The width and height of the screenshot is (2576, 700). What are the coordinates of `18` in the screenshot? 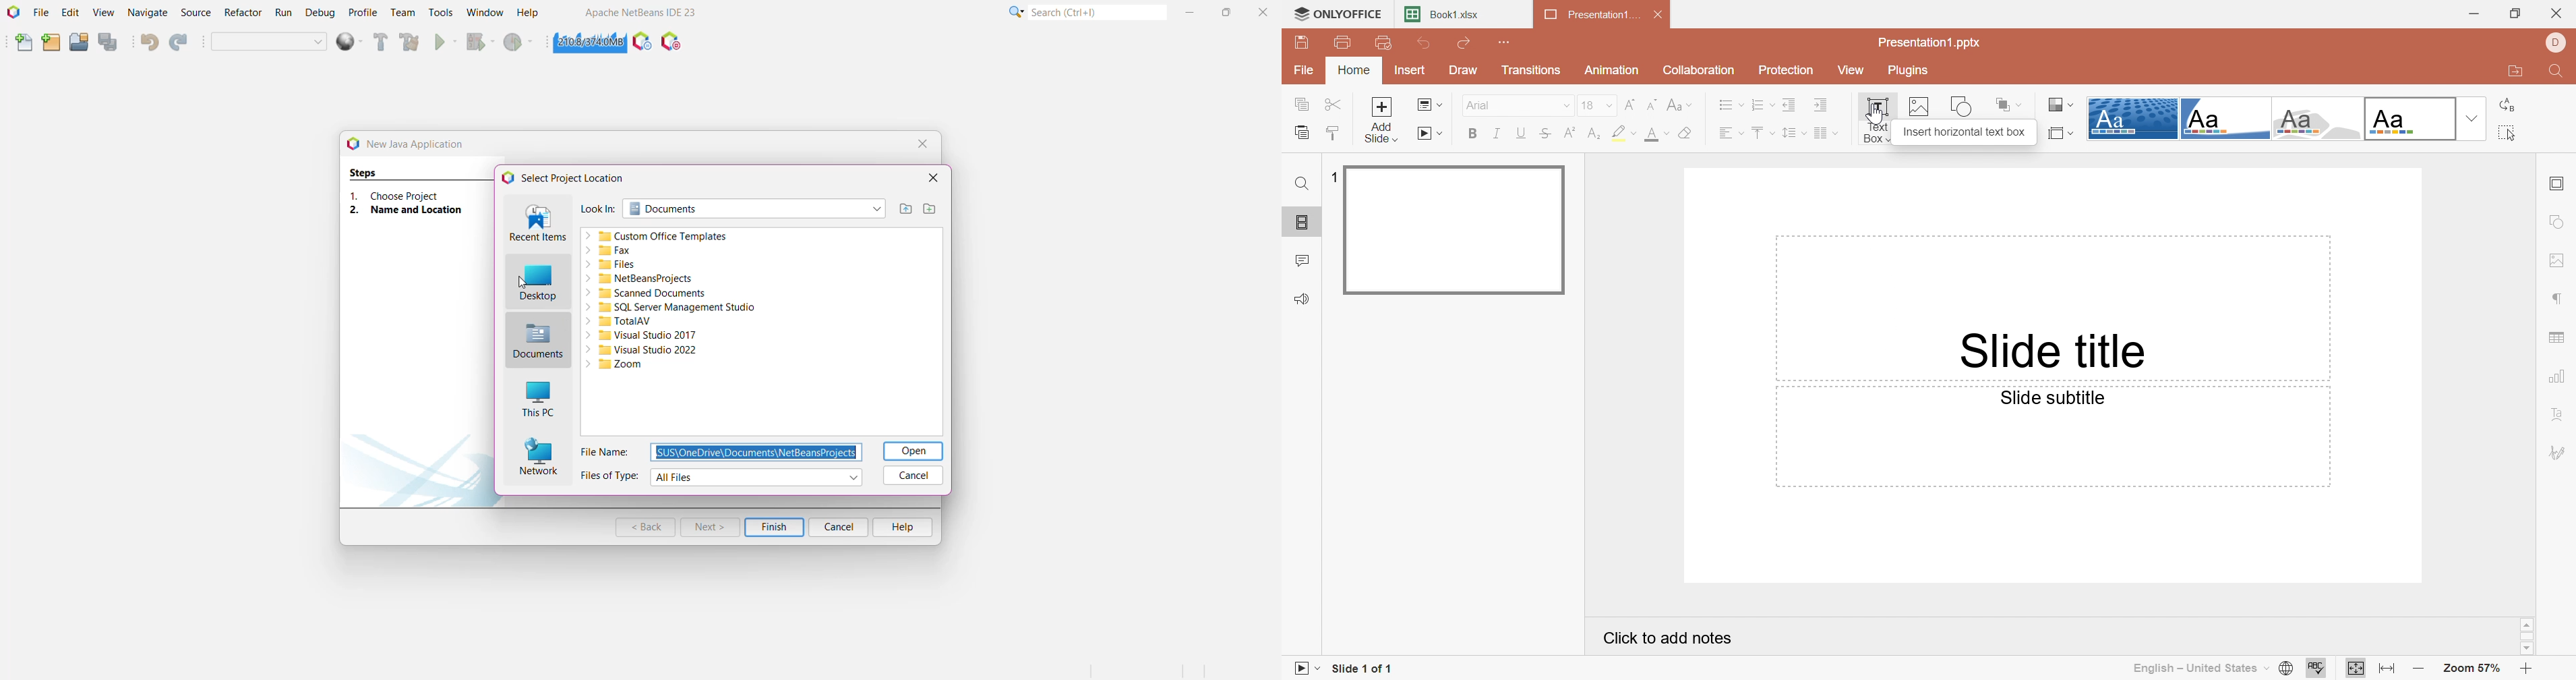 It's located at (1597, 105).